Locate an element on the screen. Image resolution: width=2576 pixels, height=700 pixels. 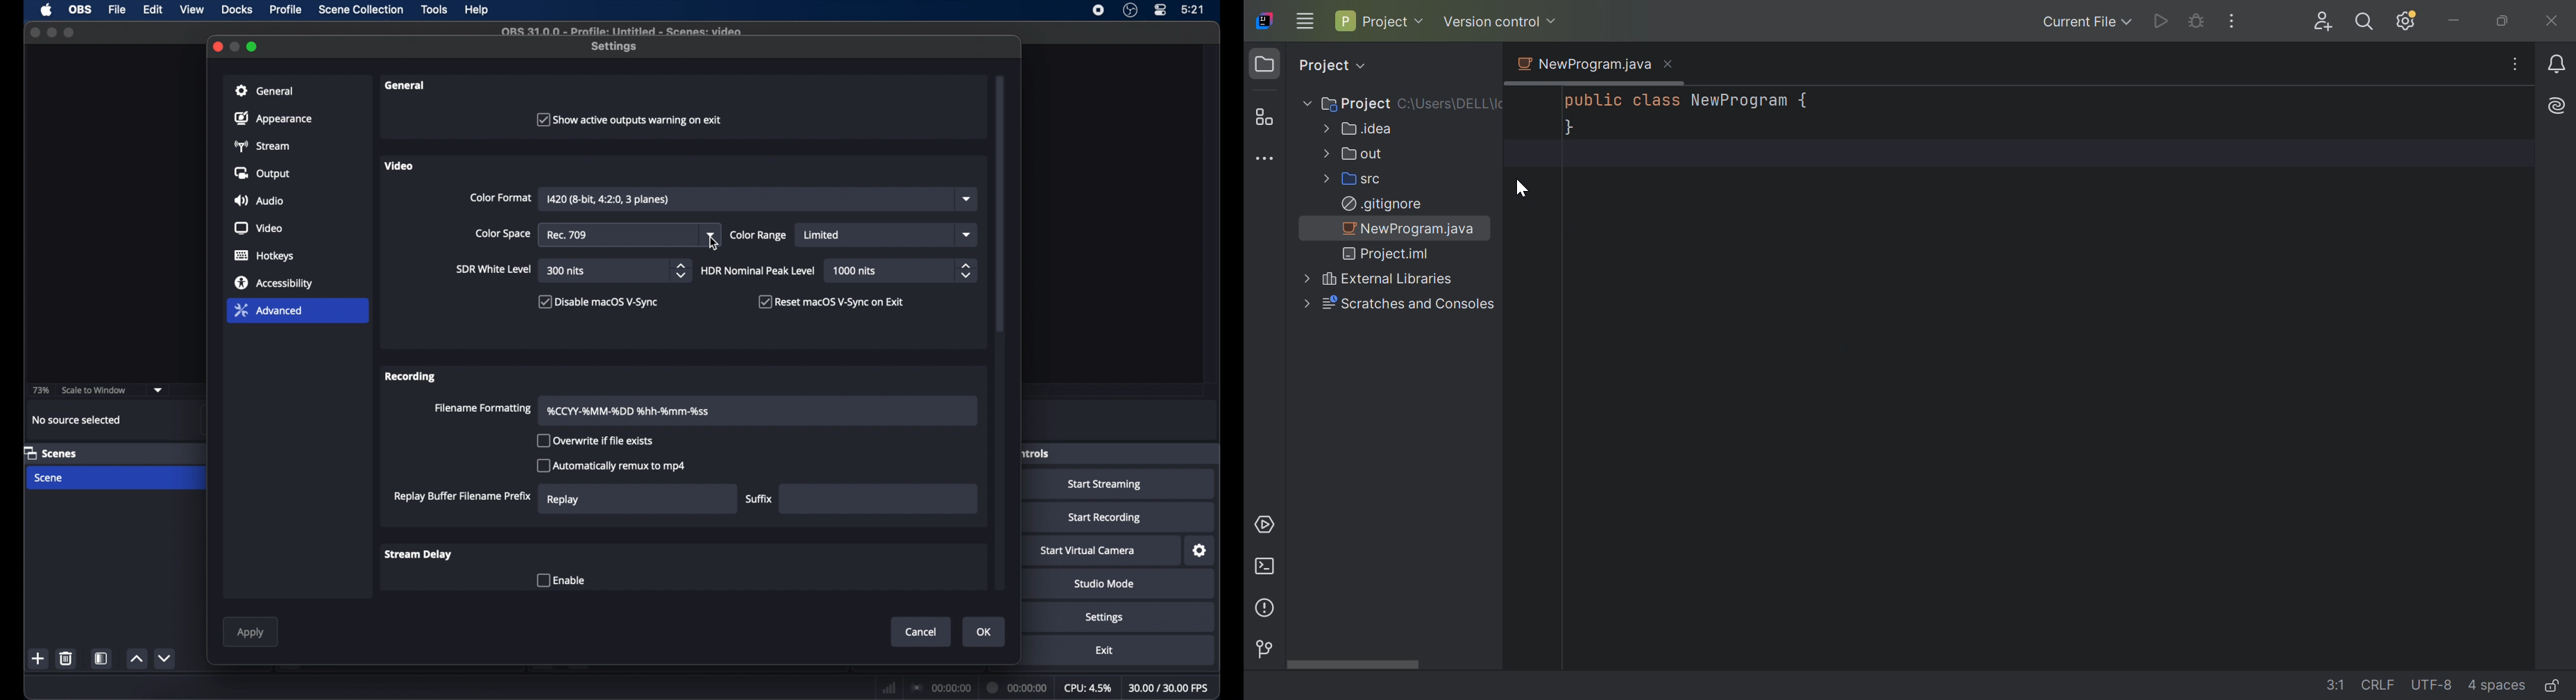
73% is located at coordinates (40, 390).